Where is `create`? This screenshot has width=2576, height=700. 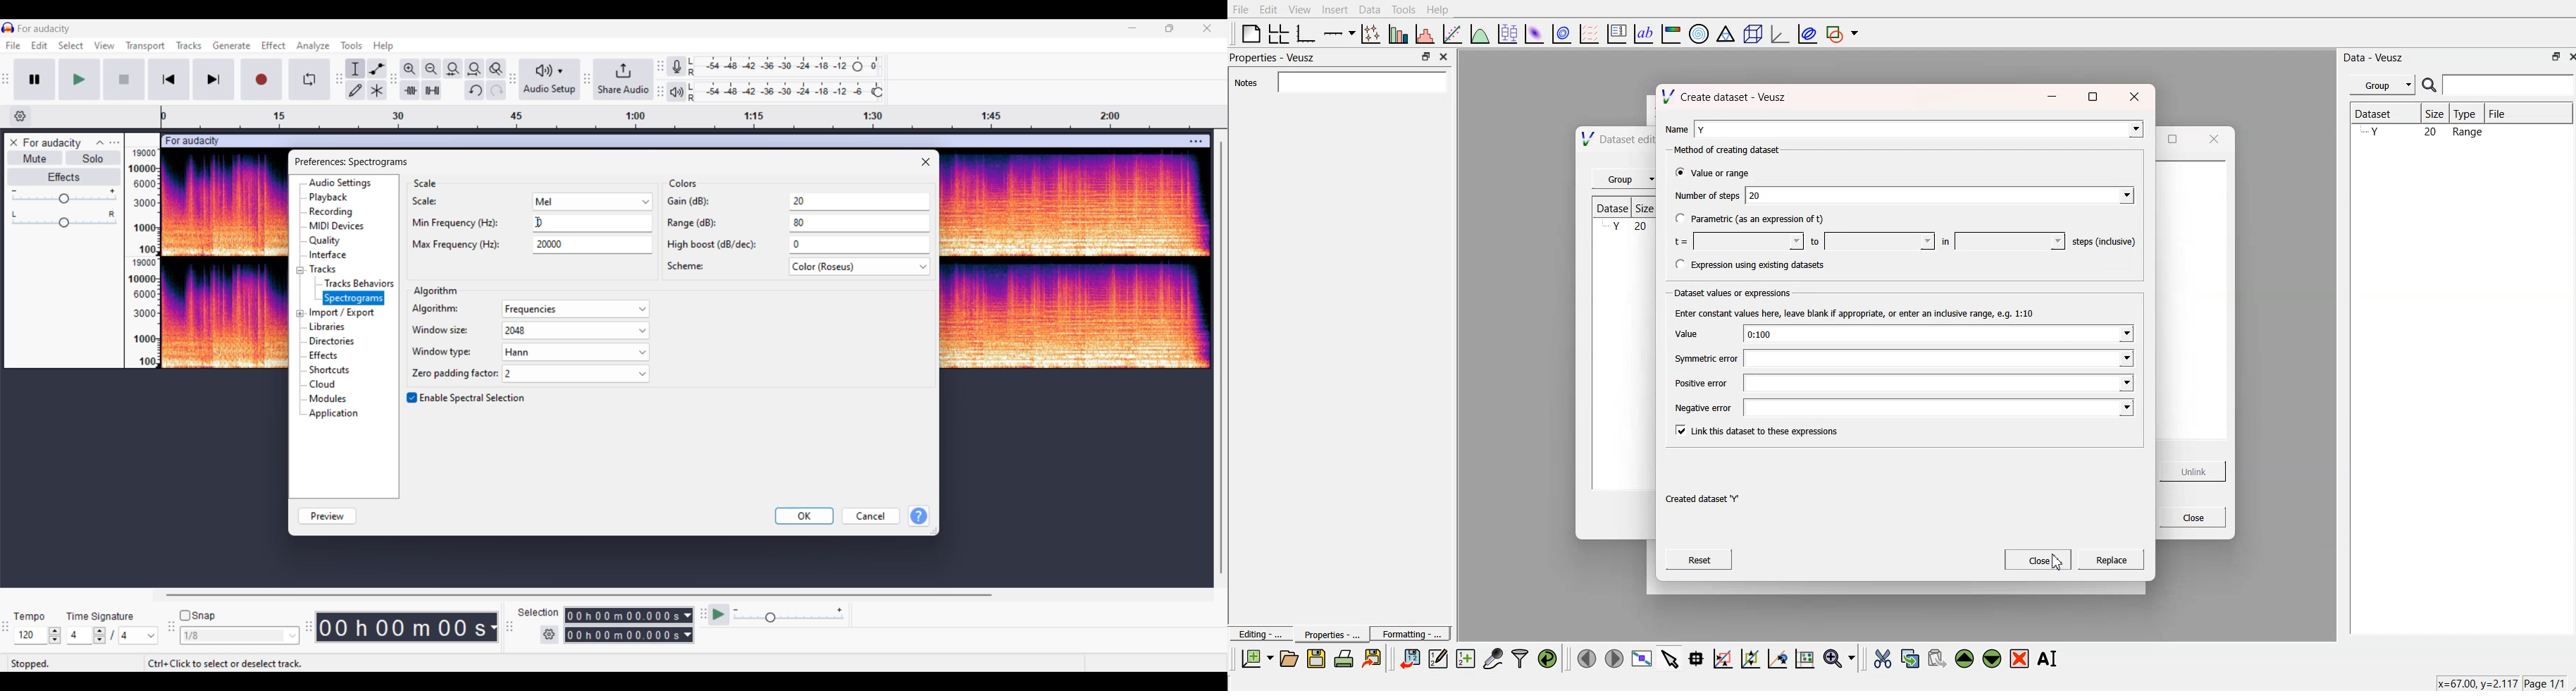 create is located at coordinates (2108, 561).